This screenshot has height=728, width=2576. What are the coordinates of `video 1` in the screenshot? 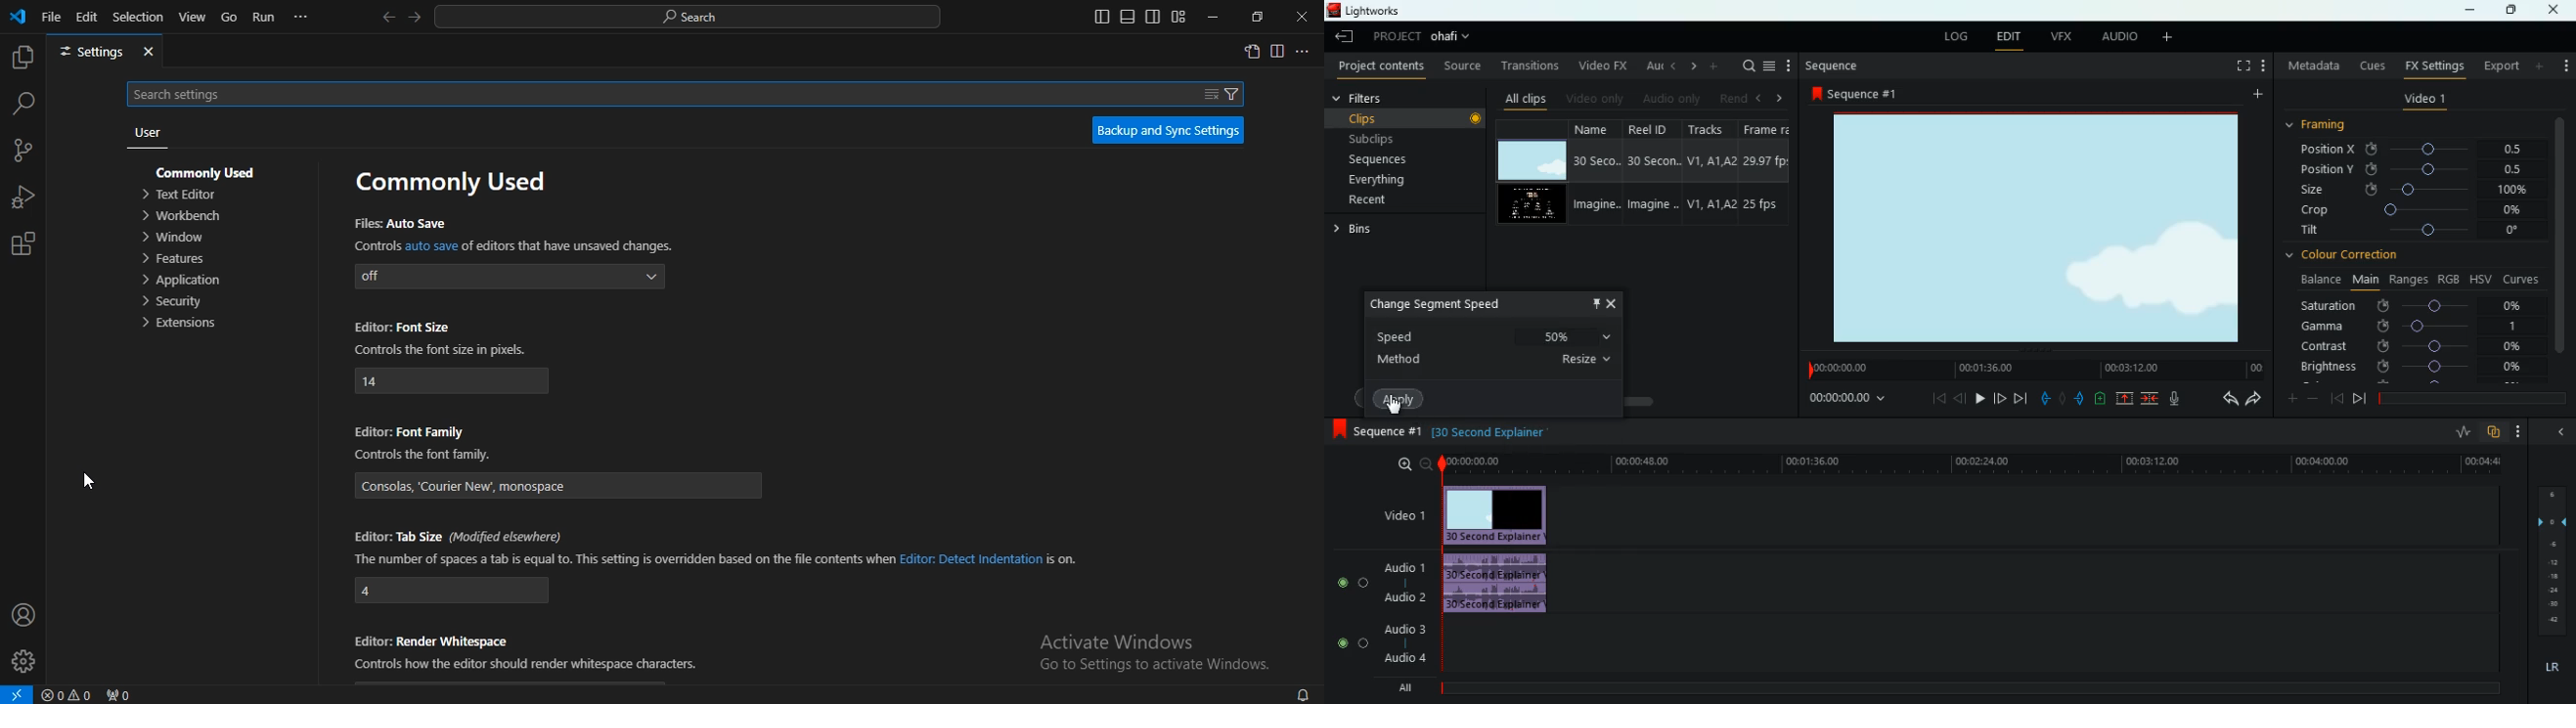 It's located at (2422, 100).